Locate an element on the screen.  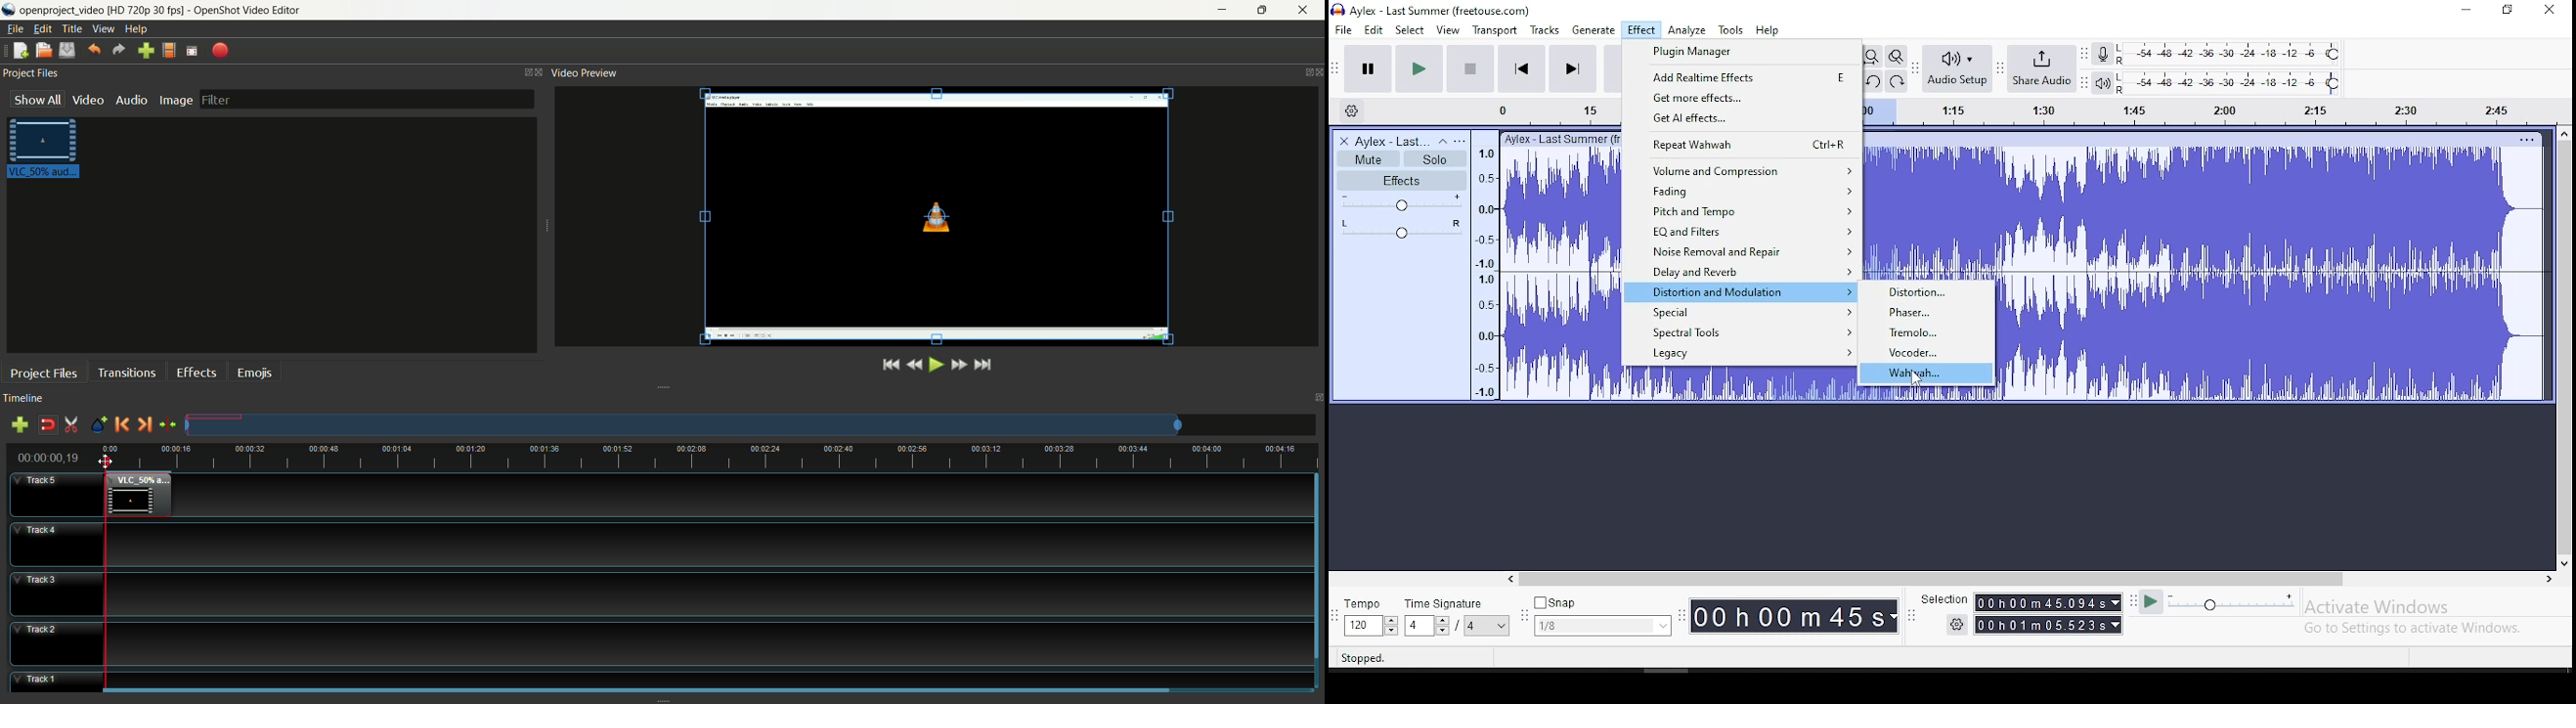
tempo is located at coordinates (1369, 619).